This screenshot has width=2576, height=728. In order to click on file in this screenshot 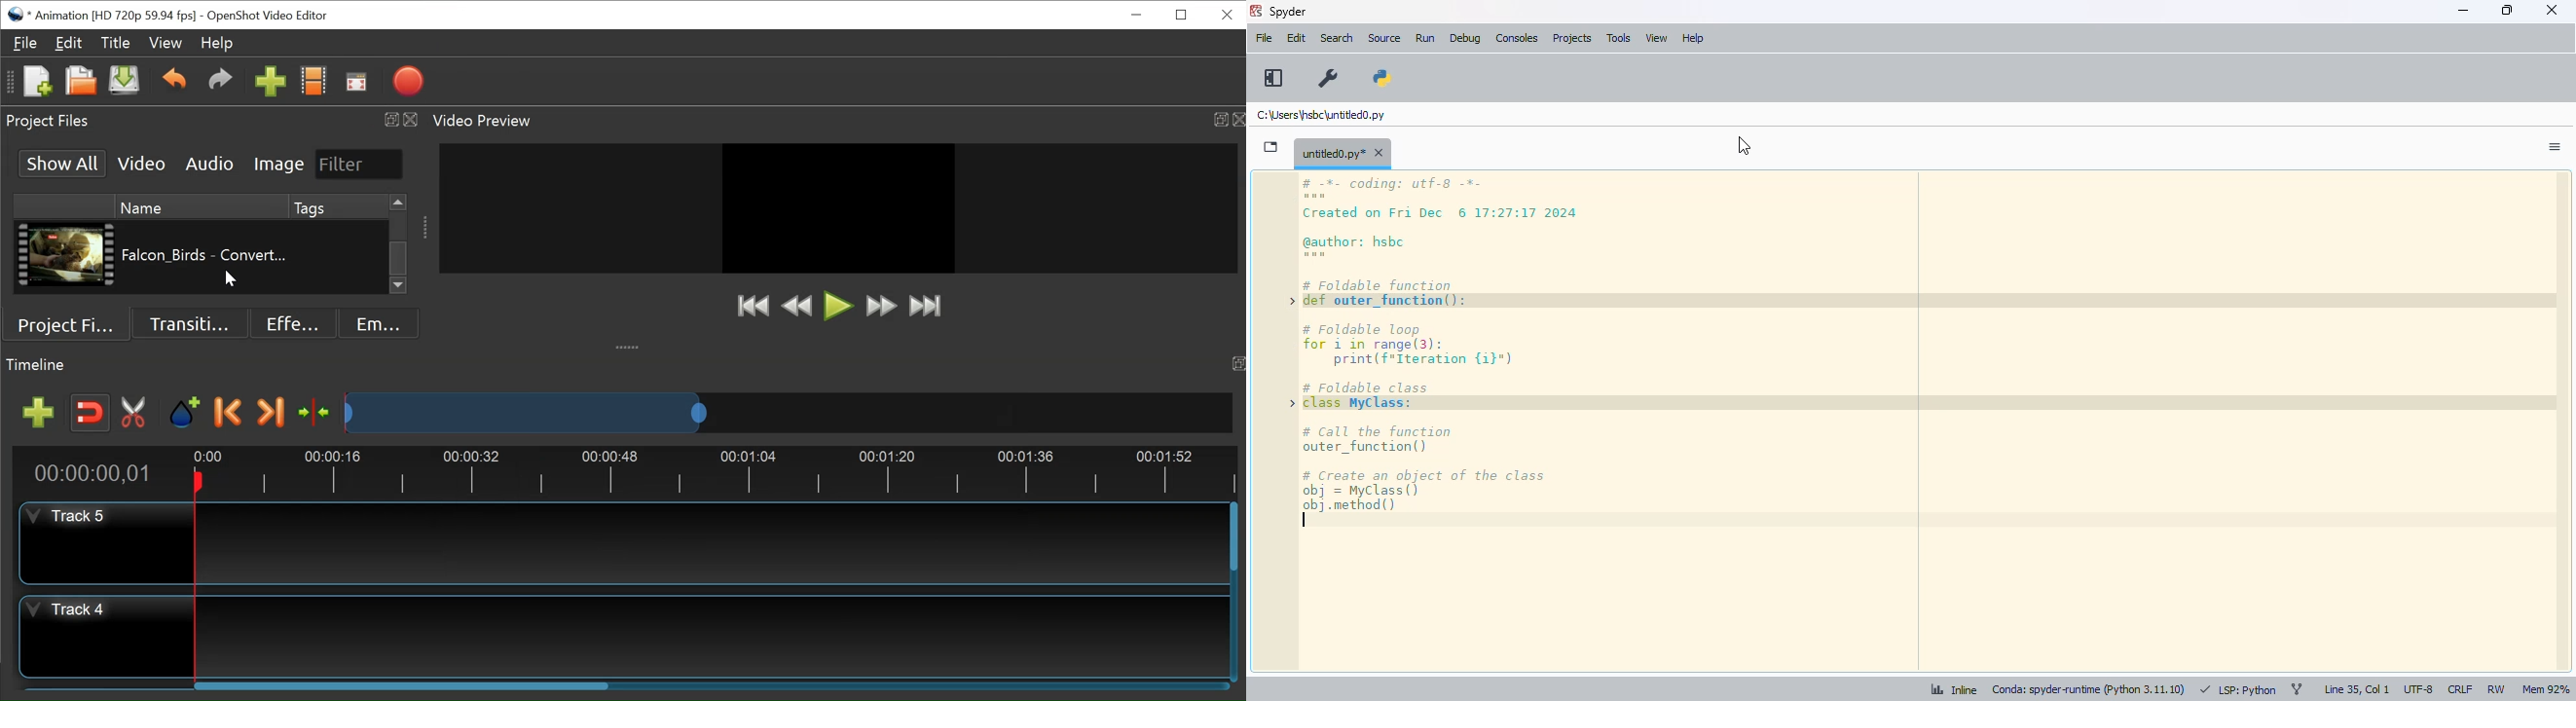, I will do `click(1264, 38)`.